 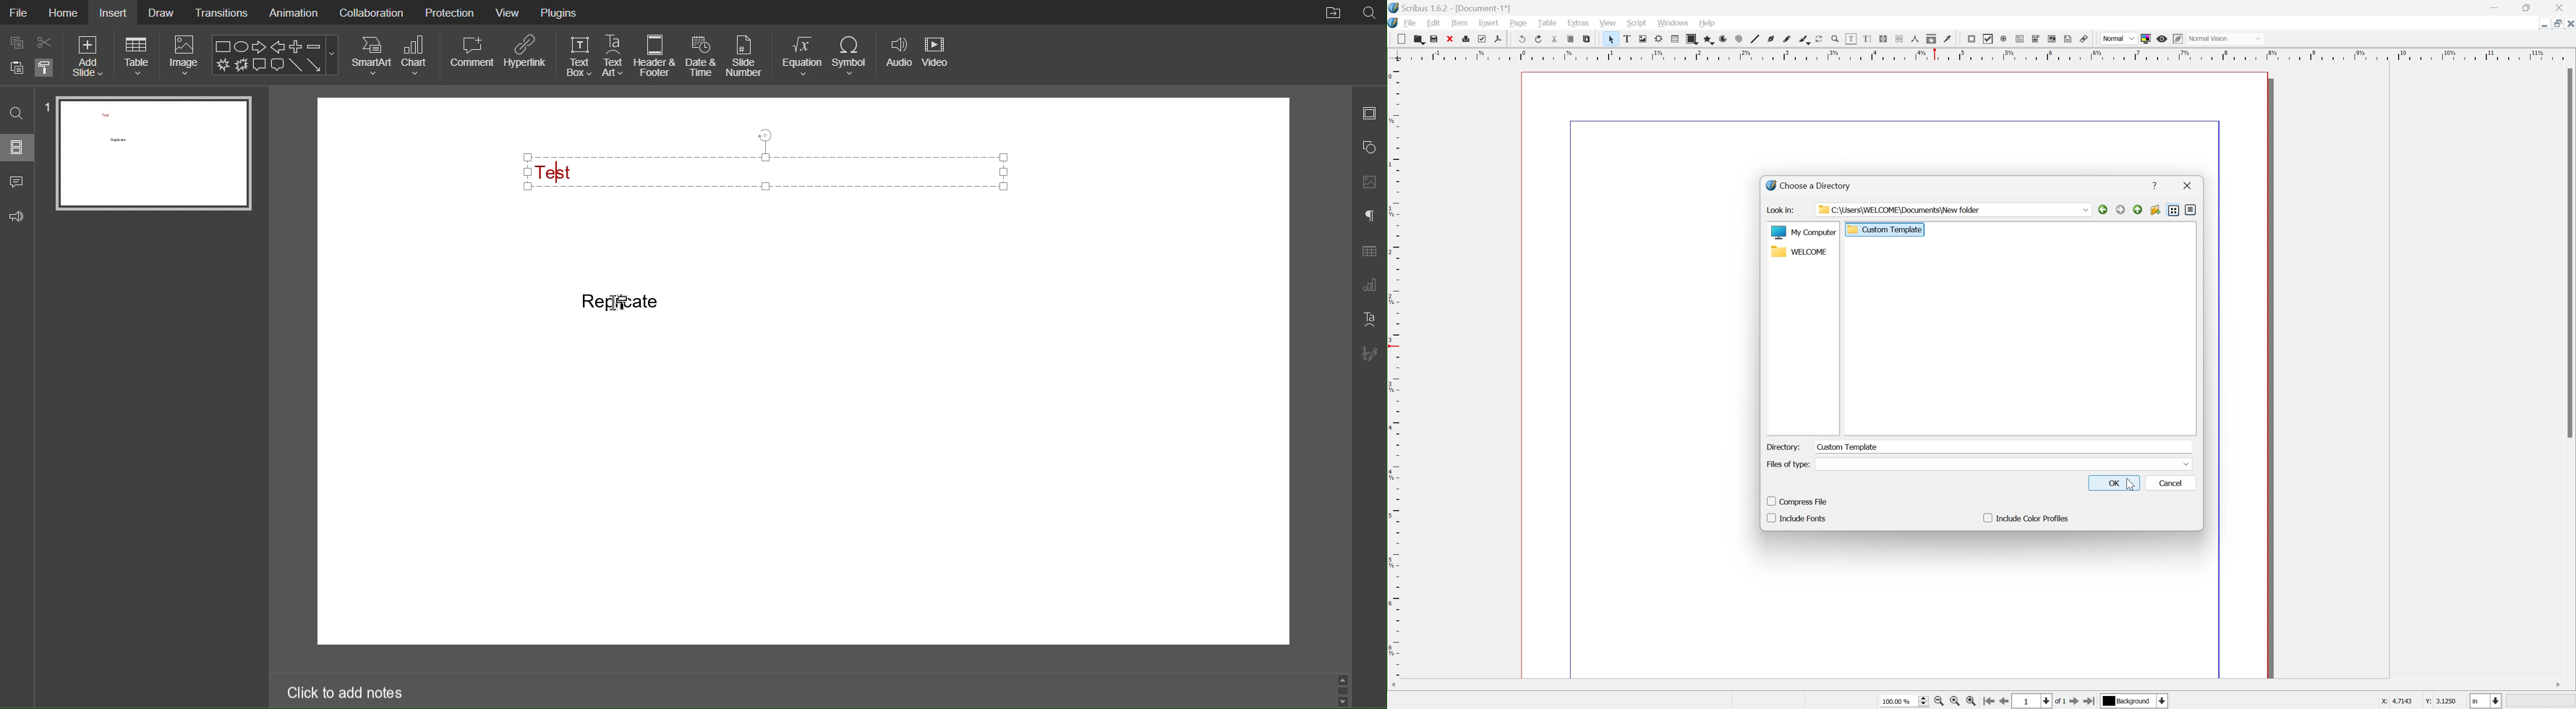 I want to click on Search, so click(x=1371, y=12).